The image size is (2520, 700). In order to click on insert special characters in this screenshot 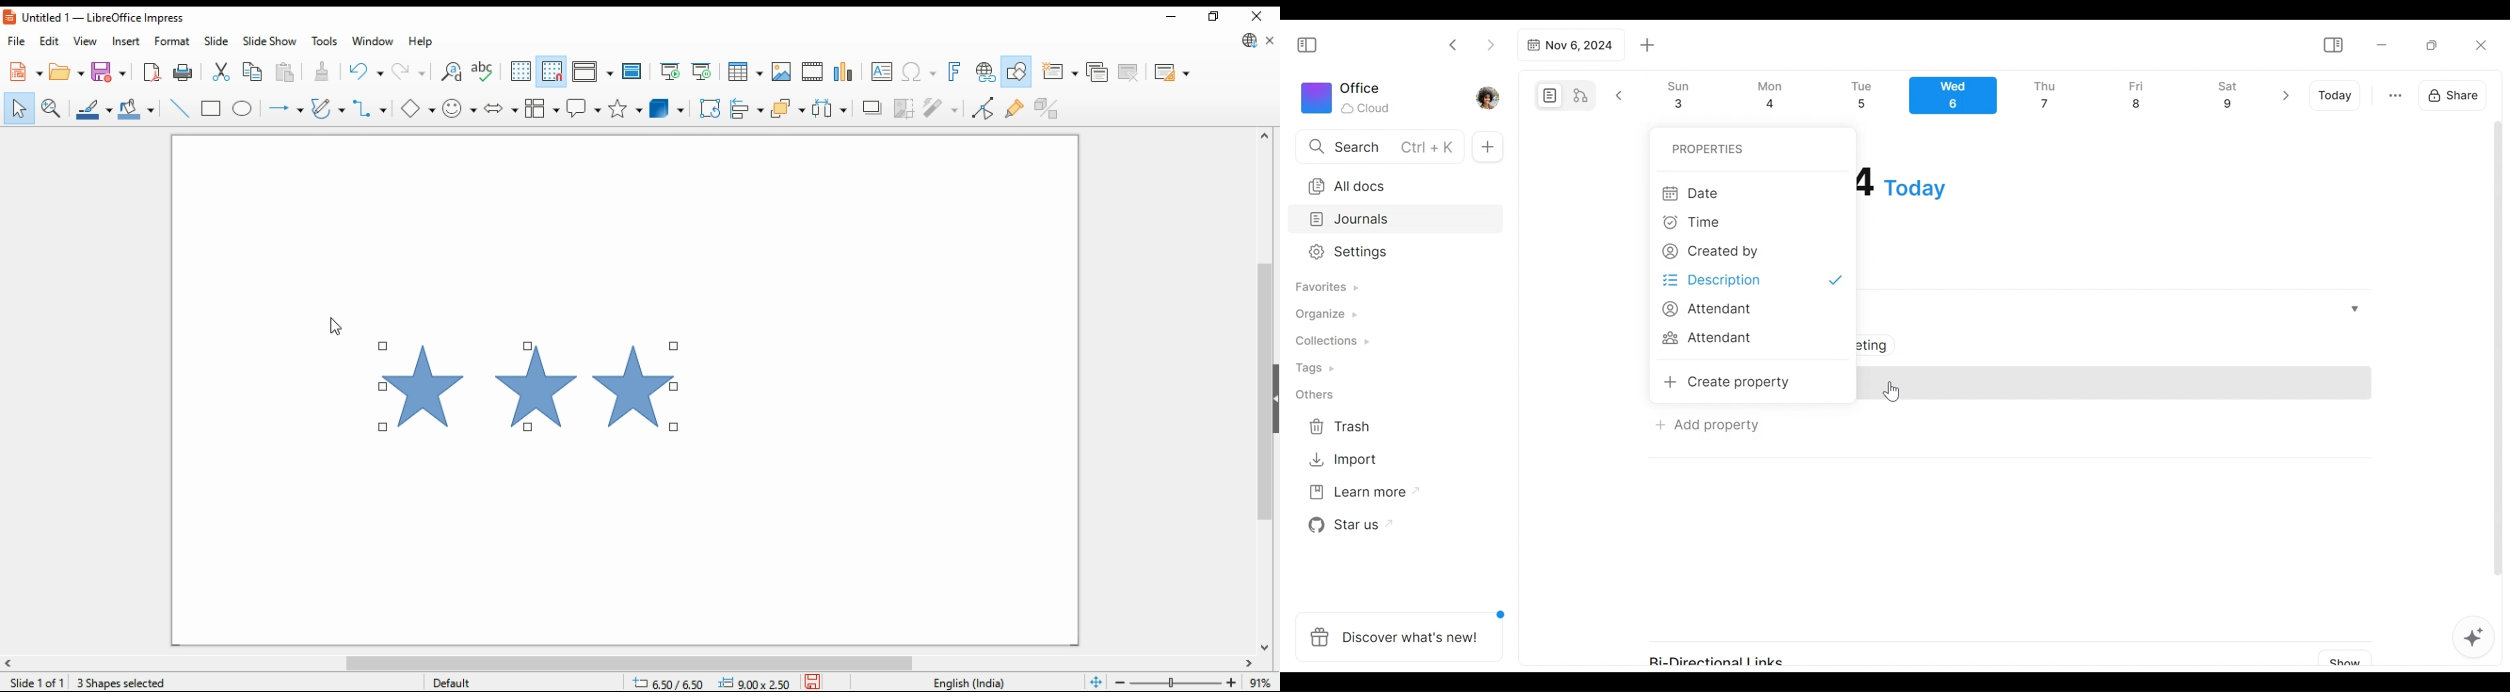, I will do `click(919, 72)`.